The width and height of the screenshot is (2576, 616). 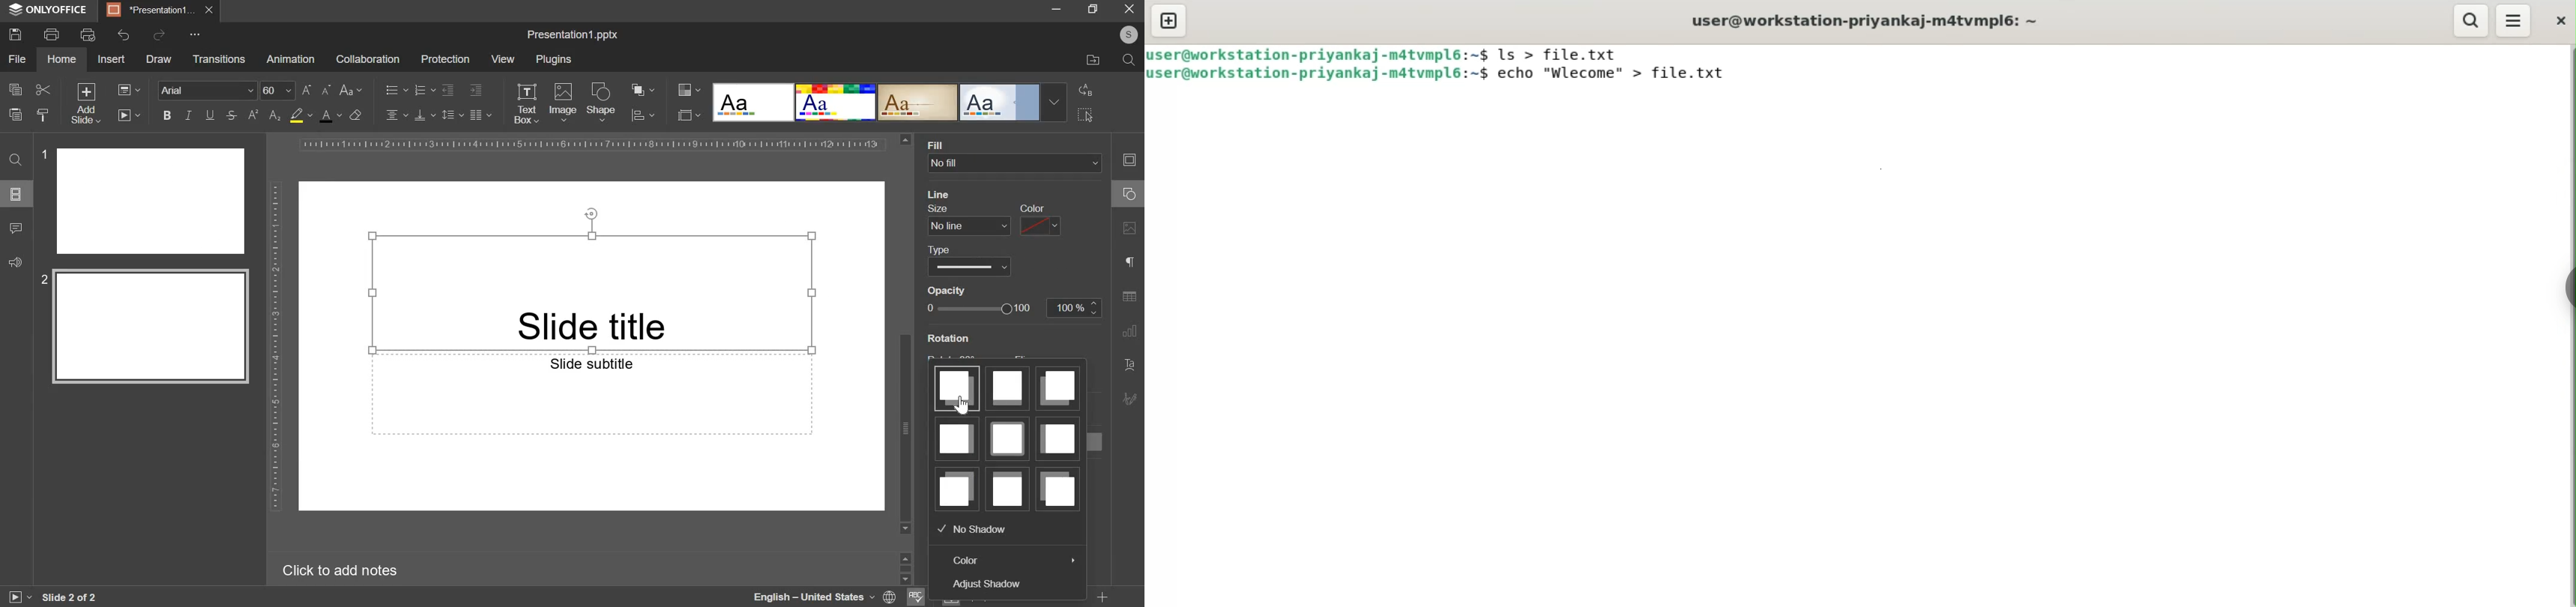 I want to click on rotation, so click(x=945, y=340).